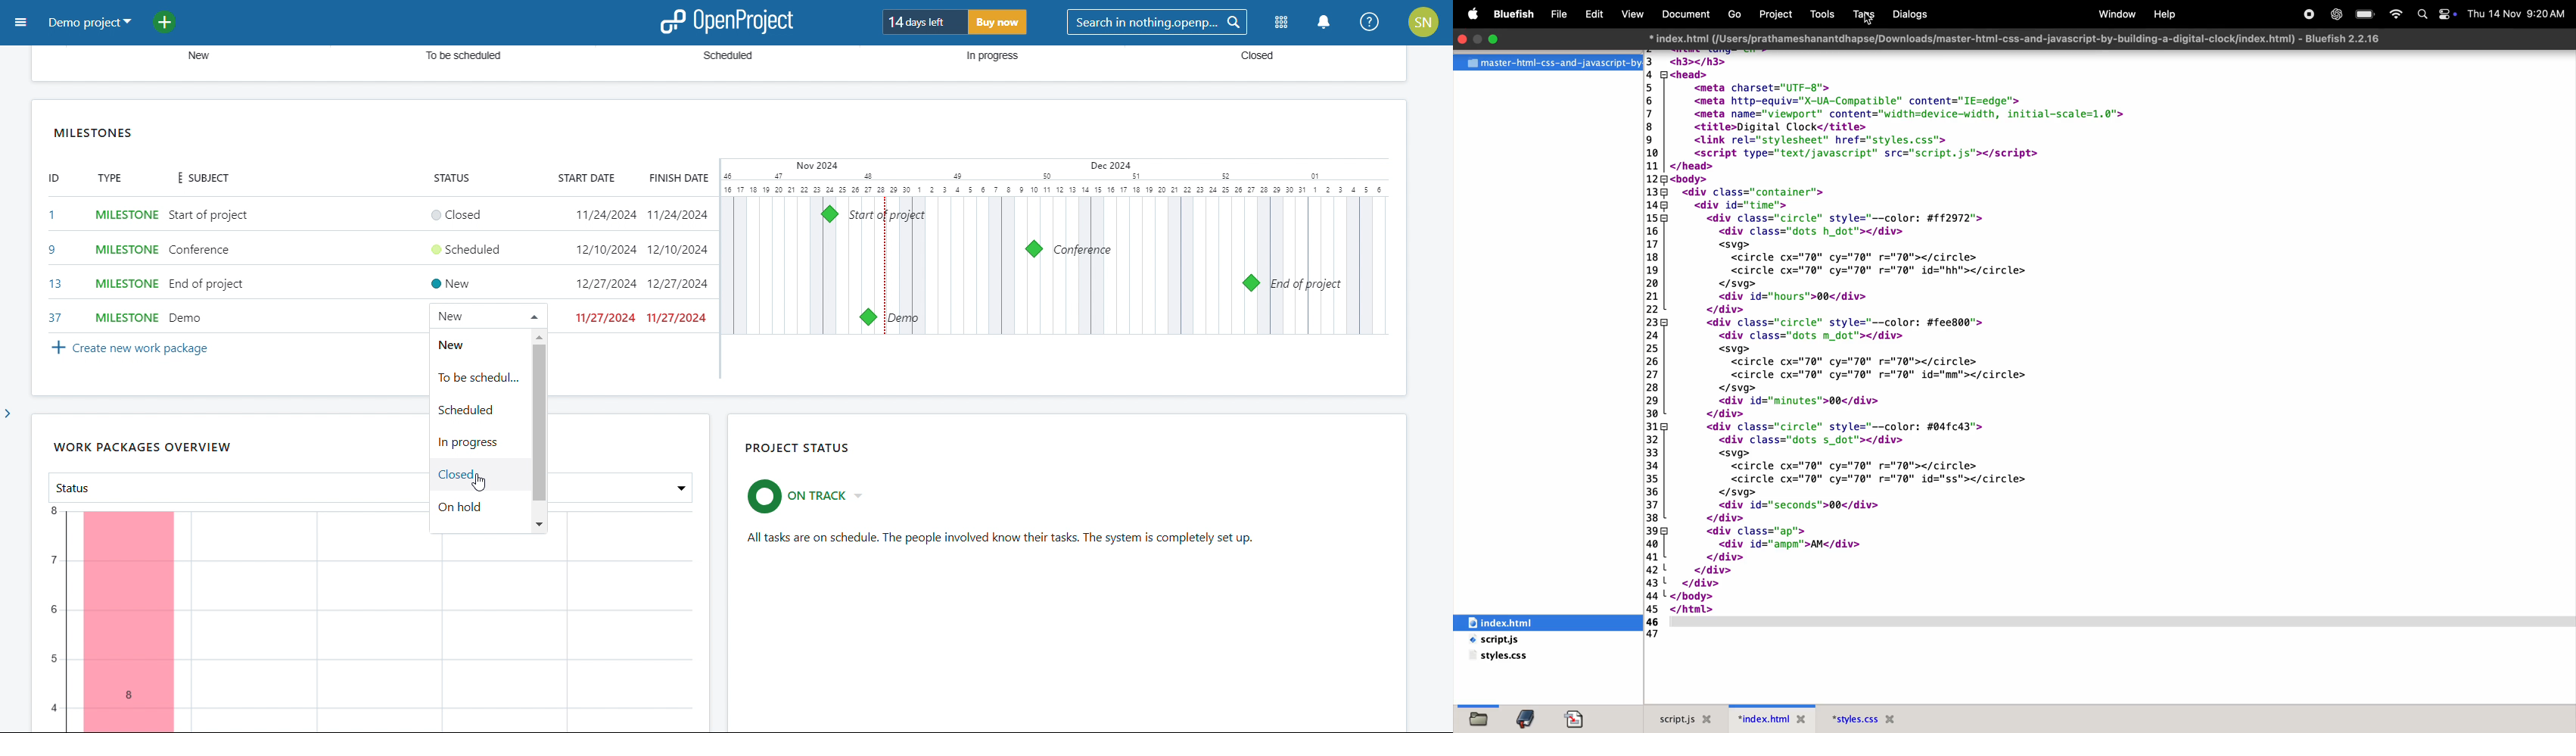 The height and width of the screenshot is (756, 2576). What do you see at coordinates (110, 179) in the screenshot?
I see `type` at bounding box center [110, 179].